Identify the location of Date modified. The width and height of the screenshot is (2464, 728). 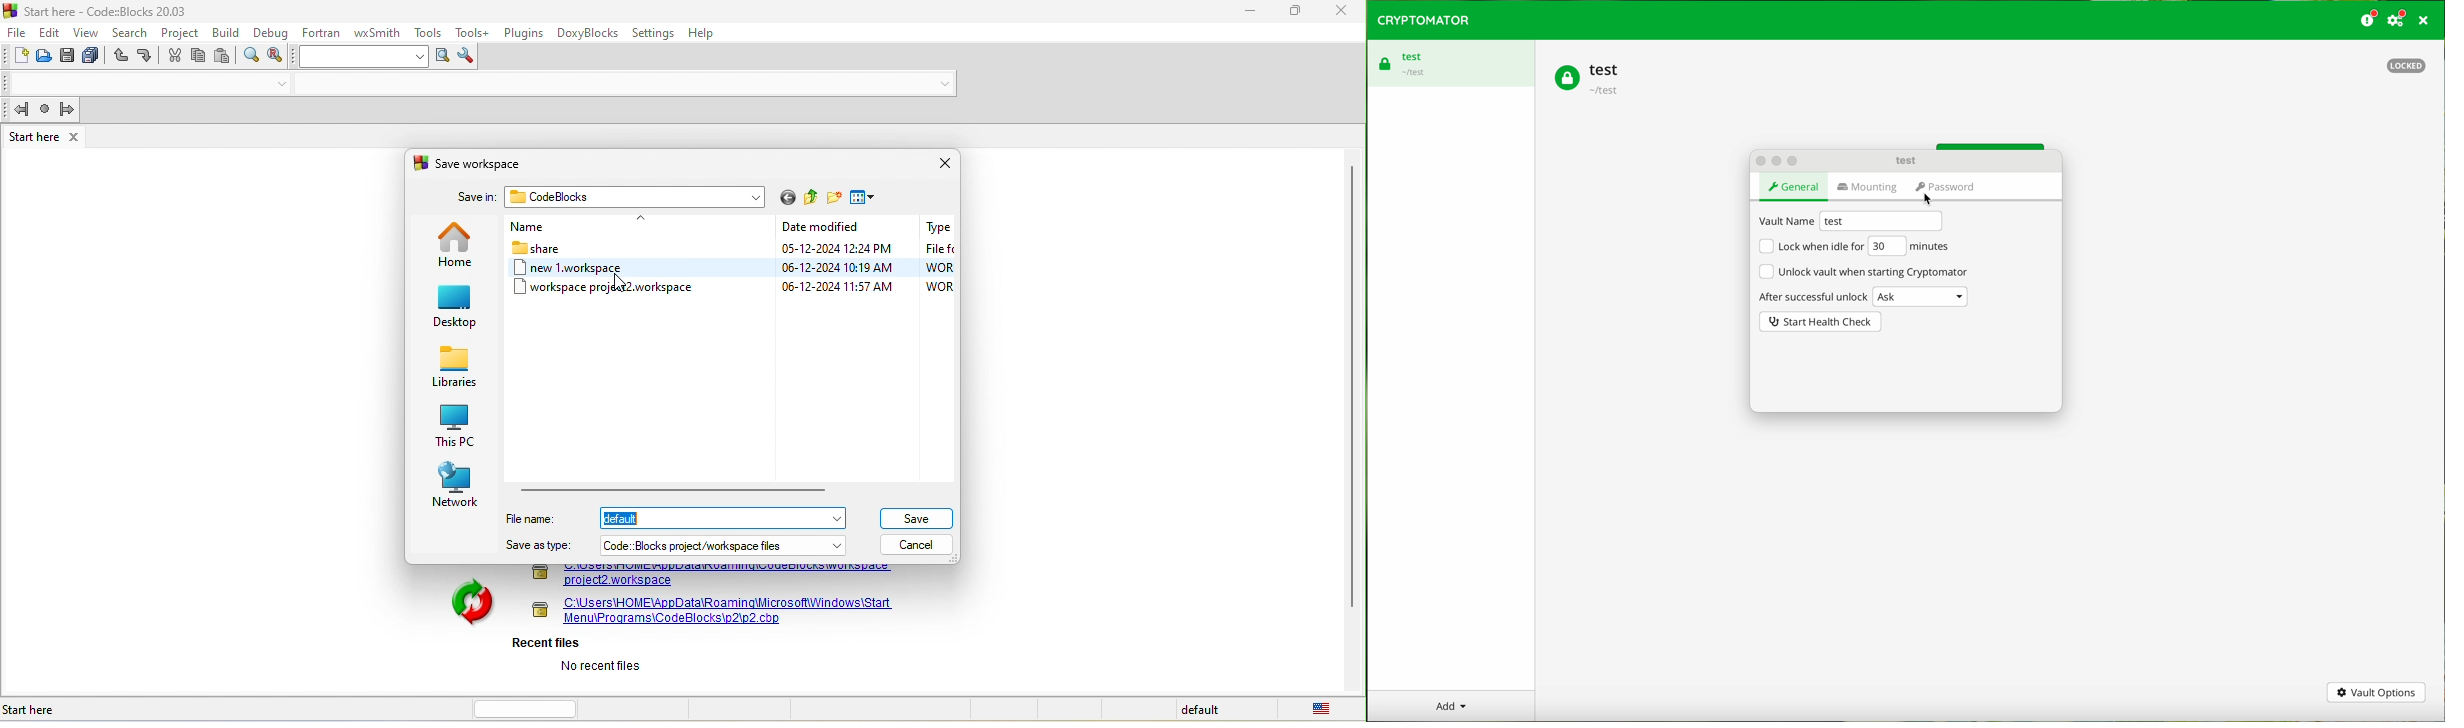
(828, 228).